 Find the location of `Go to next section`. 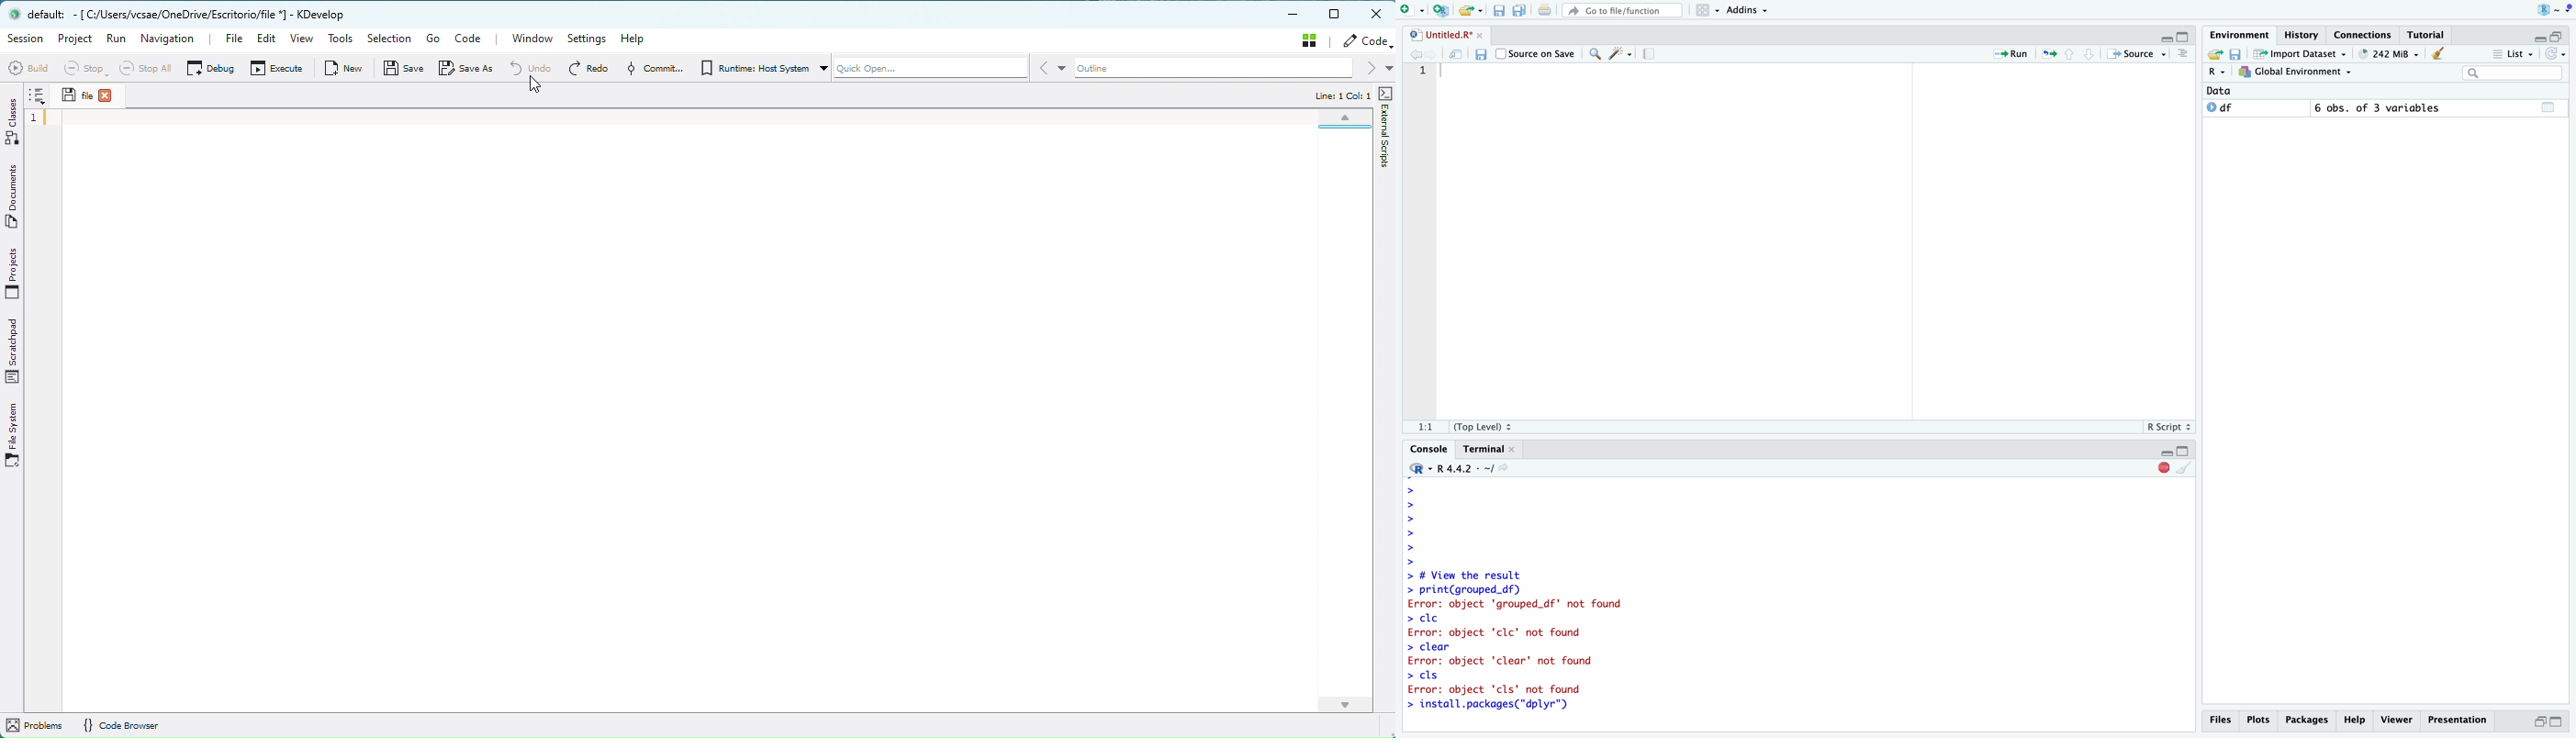

Go to next section is located at coordinates (2088, 53).